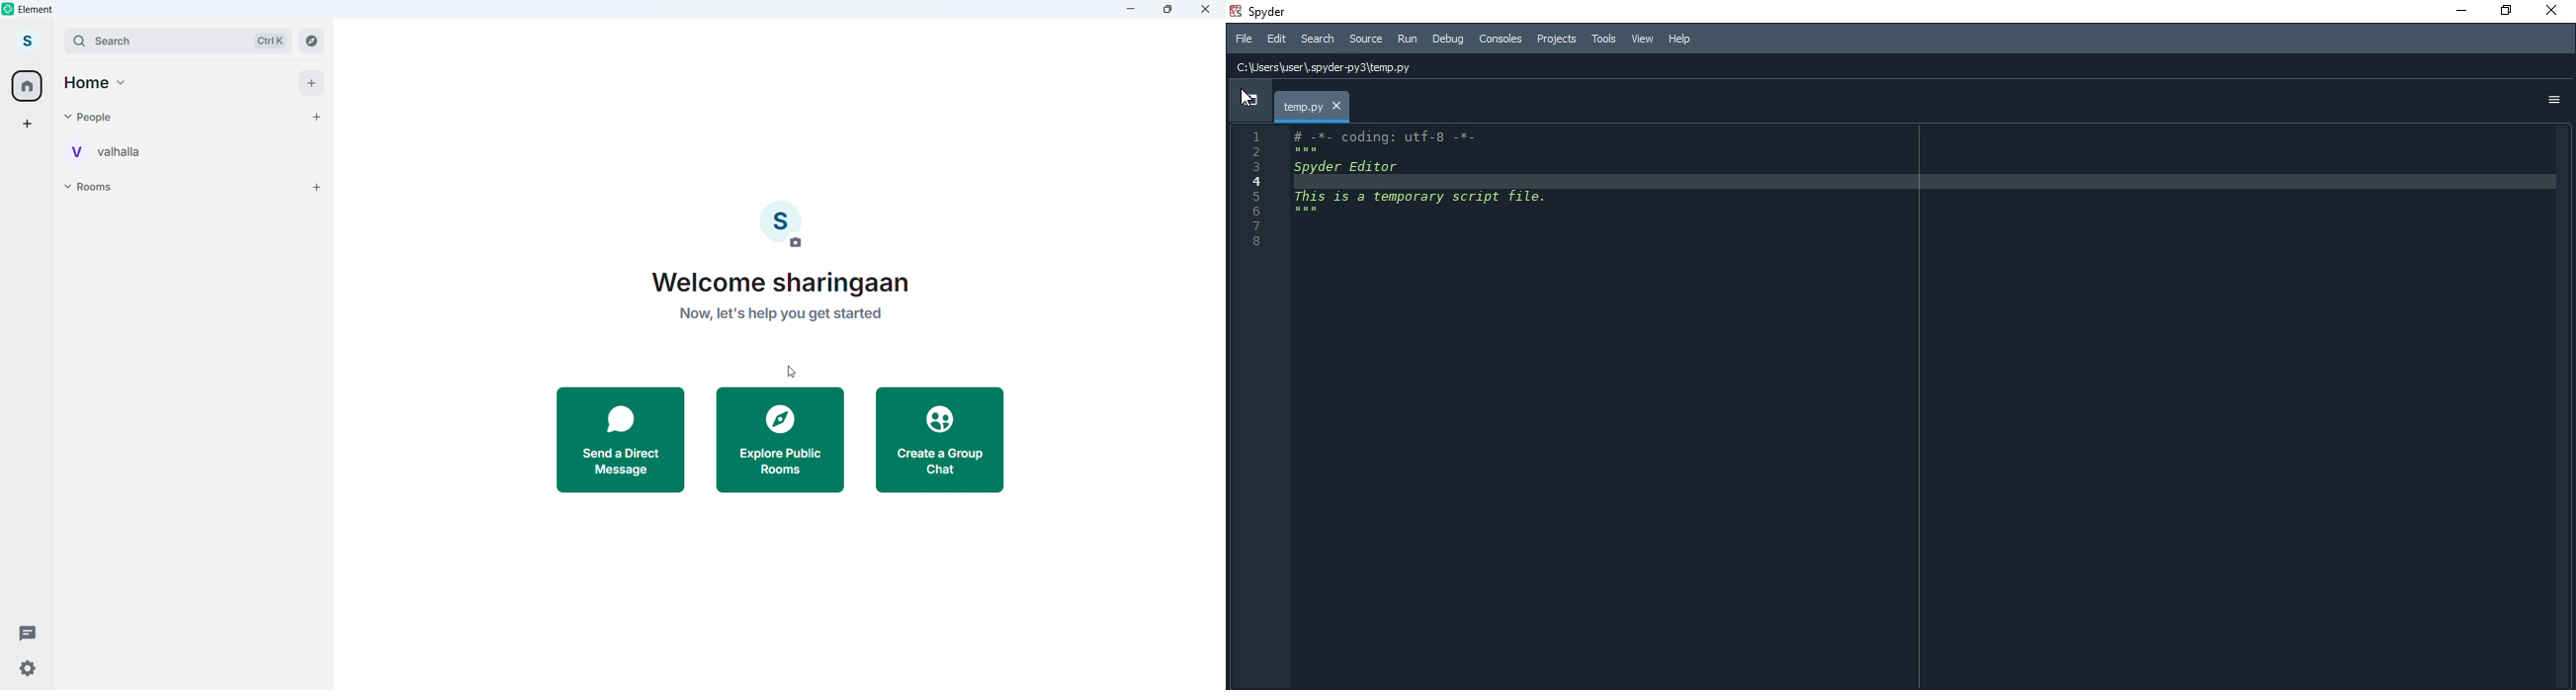 The width and height of the screenshot is (2576, 700). What do you see at coordinates (23, 631) in the screenshot?
I see `Threads ` at bounding box center [23, 631].